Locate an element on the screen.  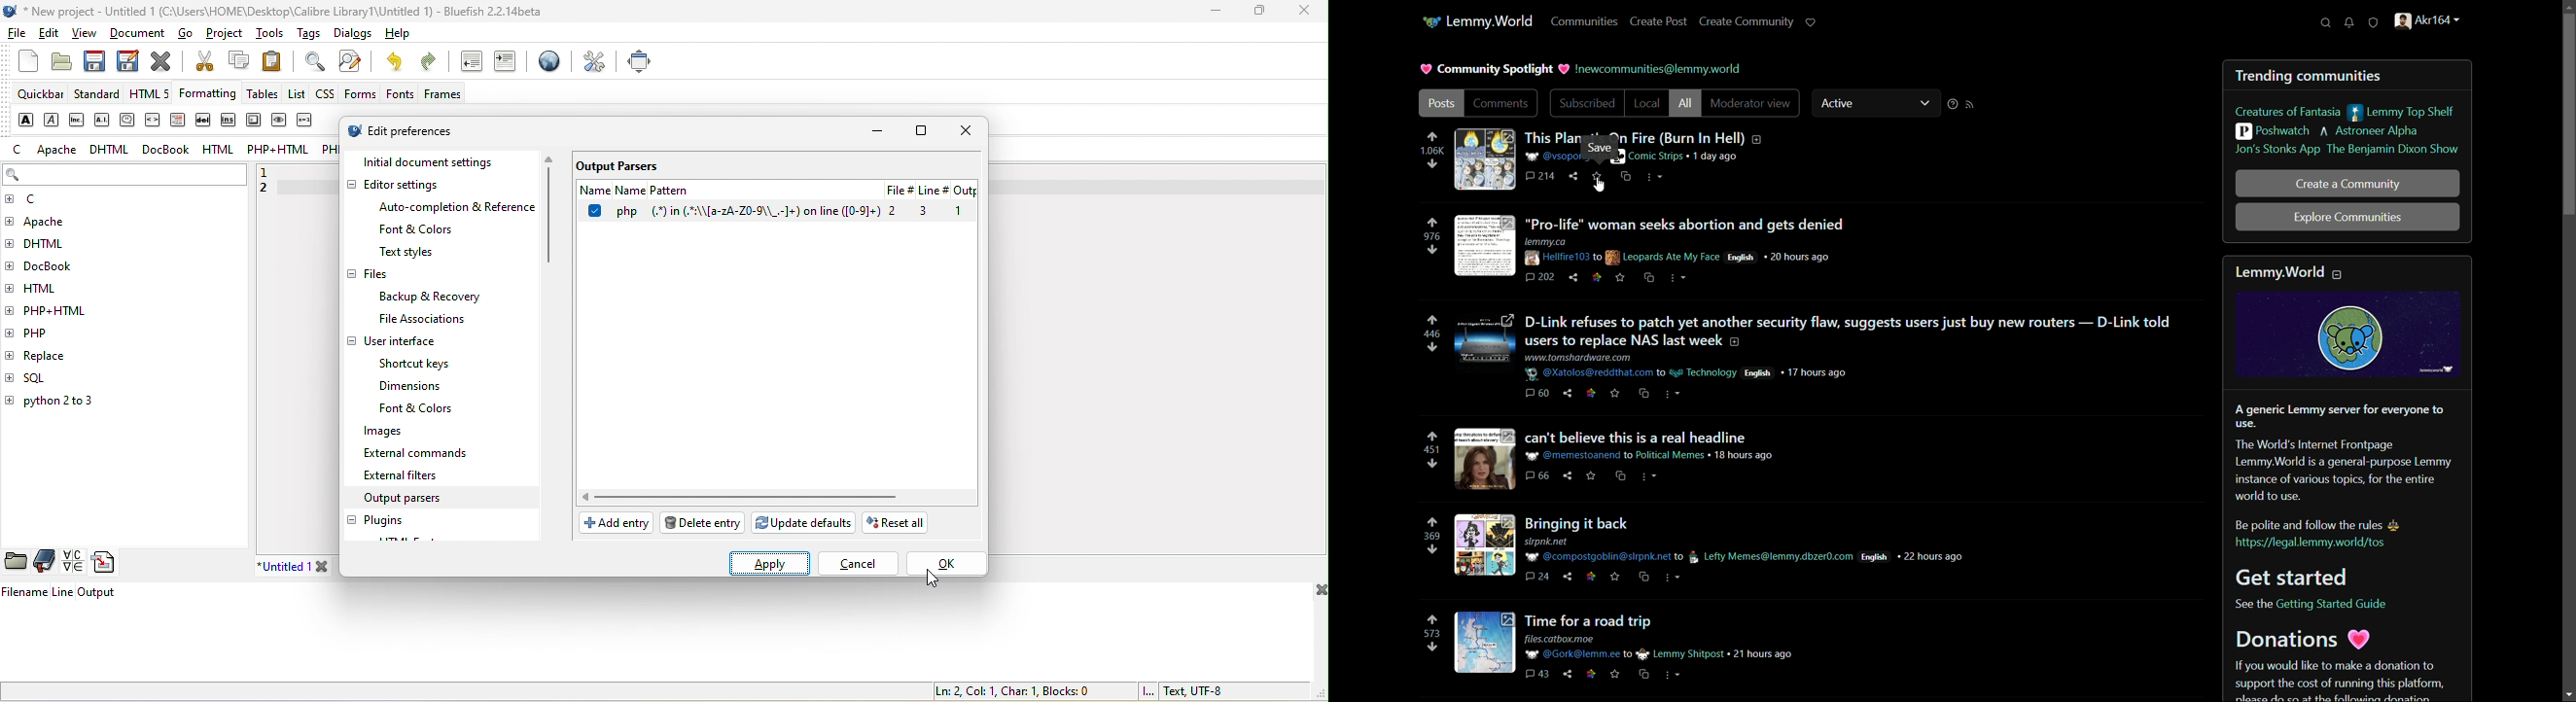
document is located at coordinates (140, 34).